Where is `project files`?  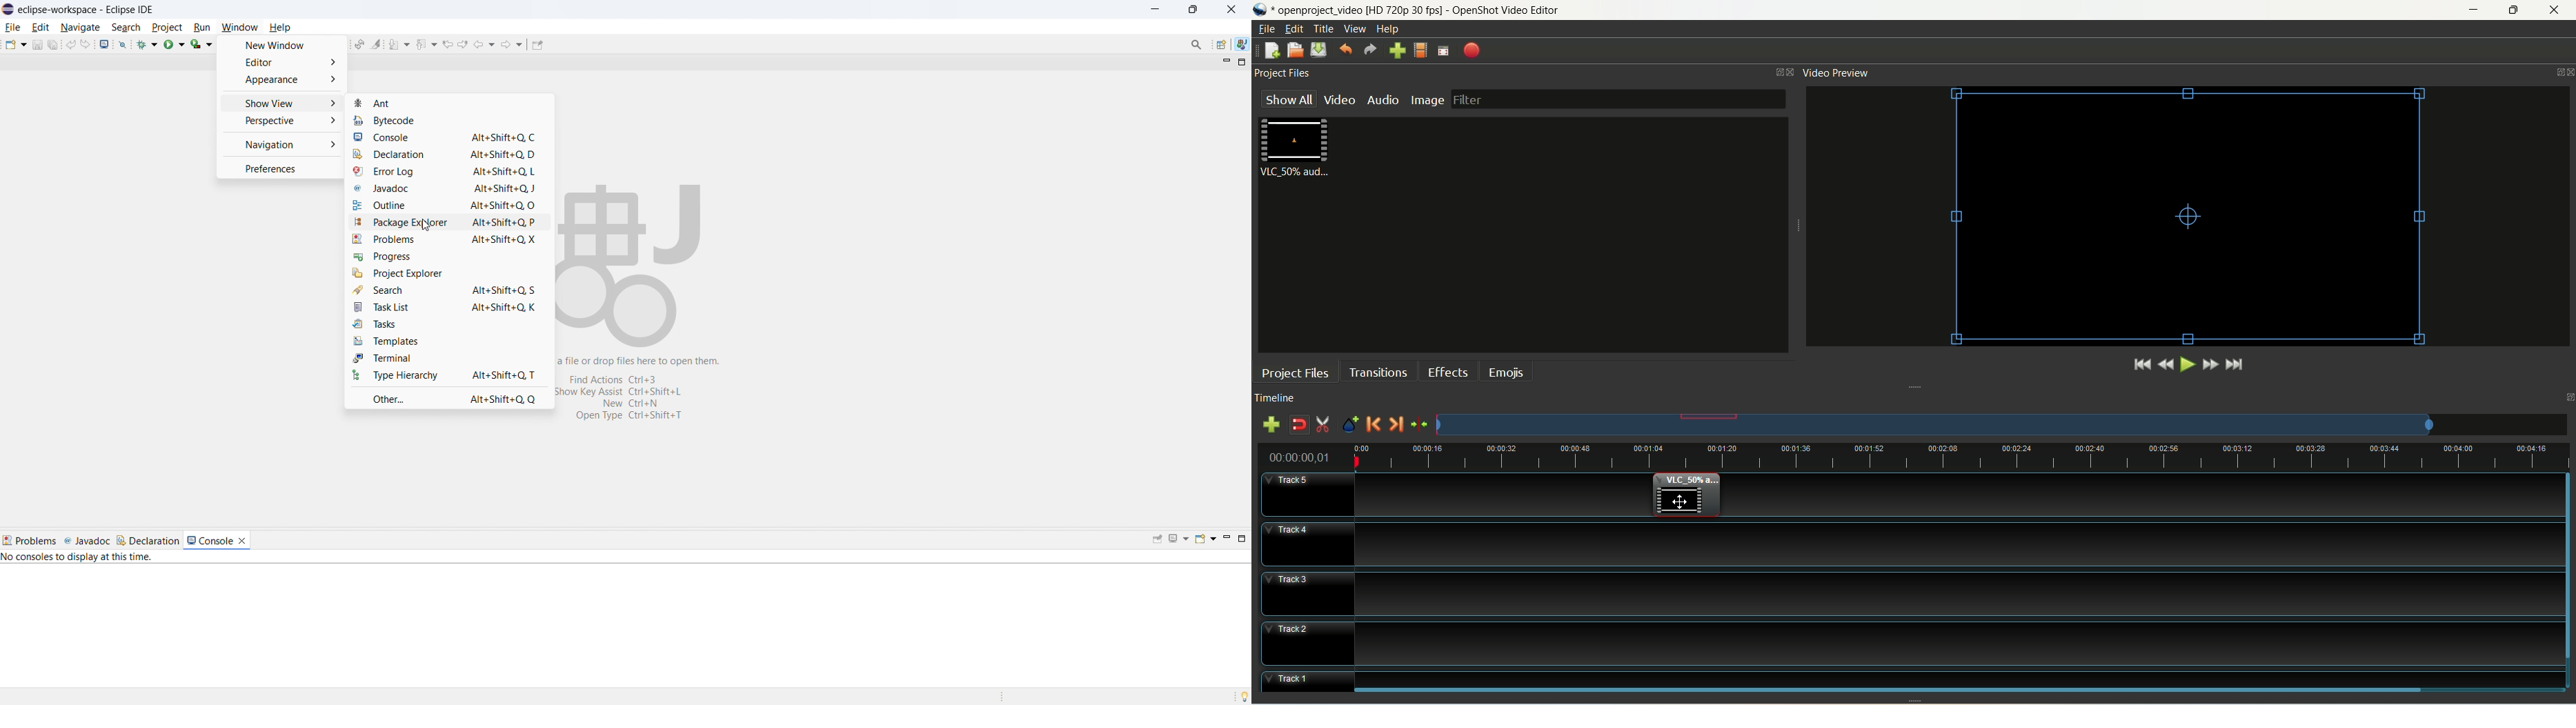 project files is located at coordinates (1287, 73).